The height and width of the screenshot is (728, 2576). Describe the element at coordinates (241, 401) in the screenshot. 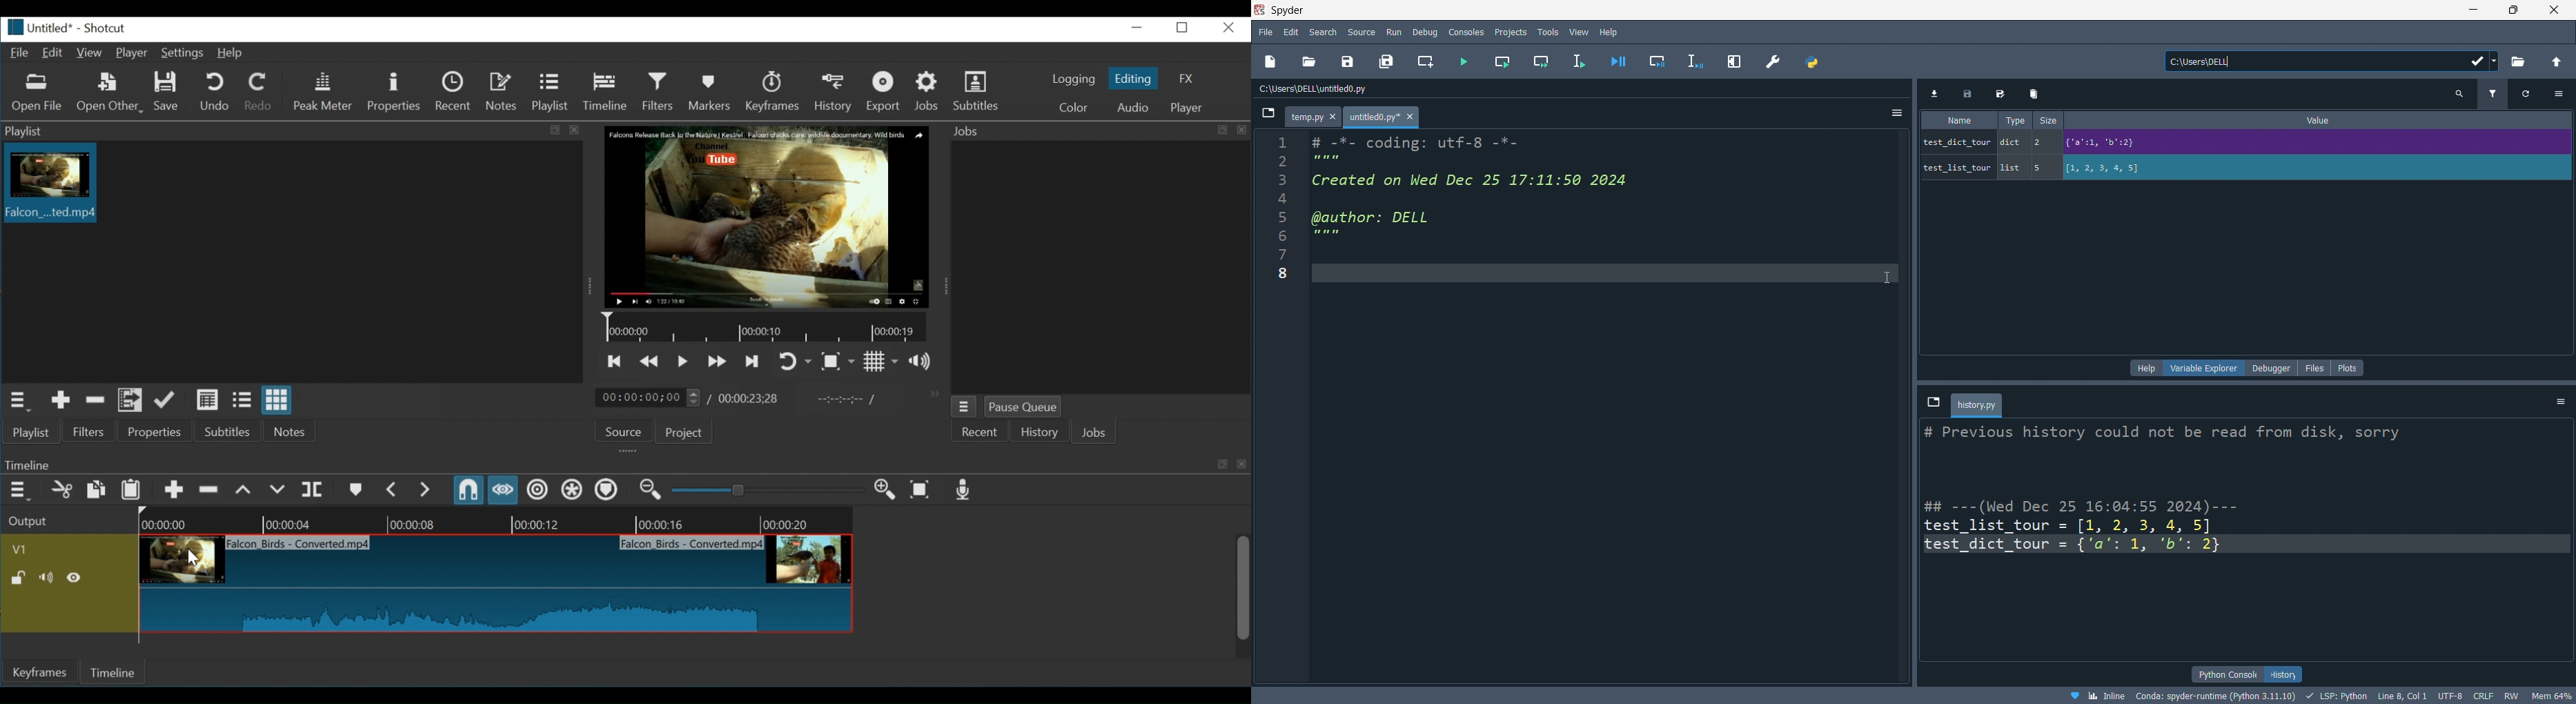

I see `View as files` at that location.